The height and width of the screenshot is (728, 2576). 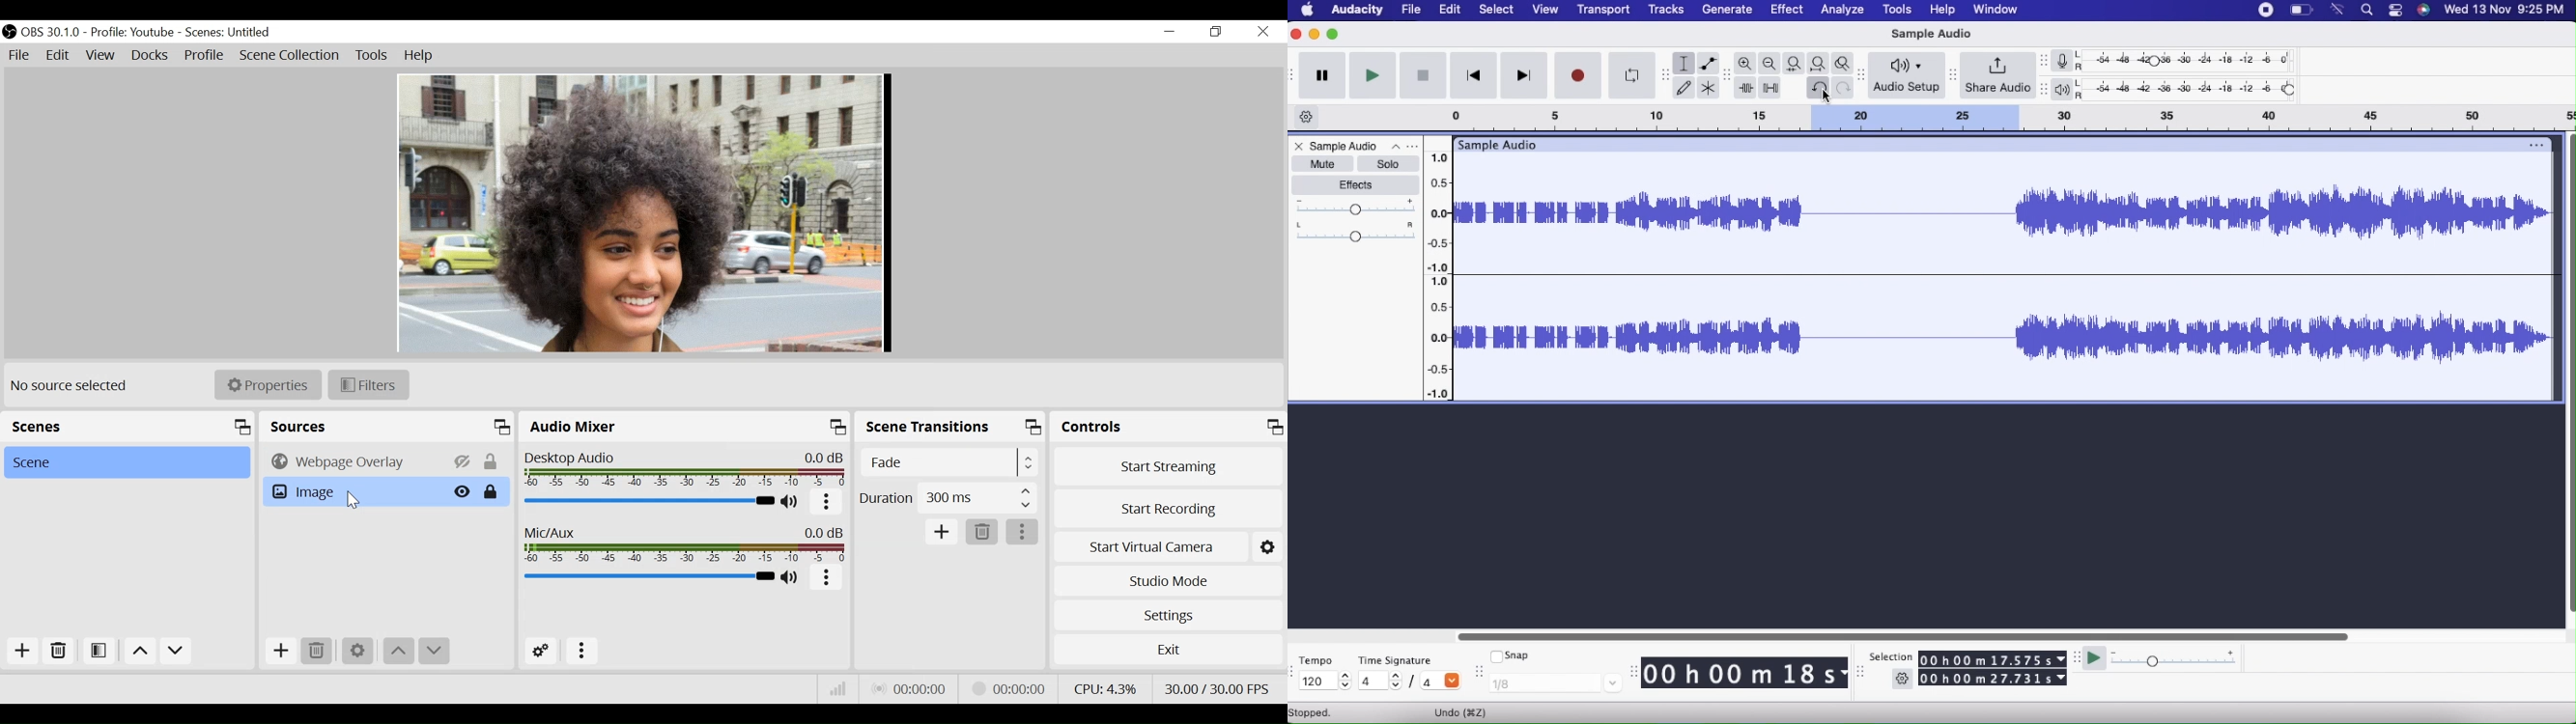 What do you see at coordinates (388, 426) in the screenshot?
I see `Sources Panel` at bounding box center [388, 426].